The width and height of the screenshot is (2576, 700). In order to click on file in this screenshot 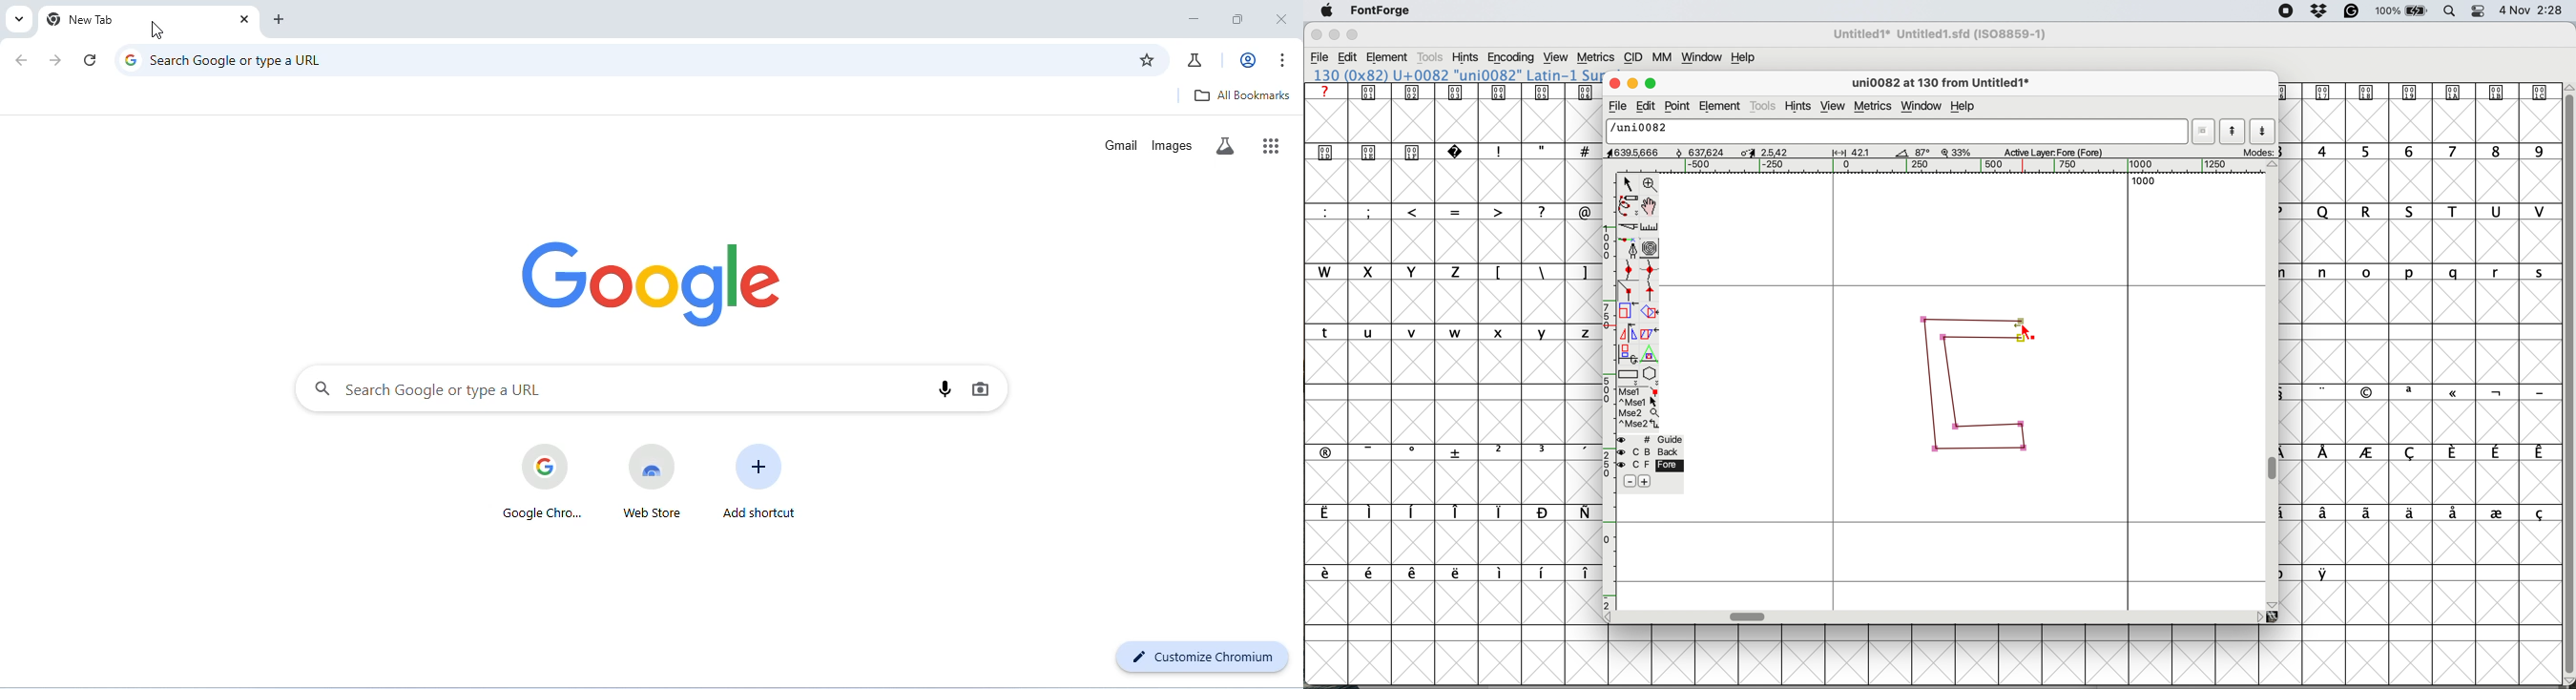, I will do `click(1320, 57)`.